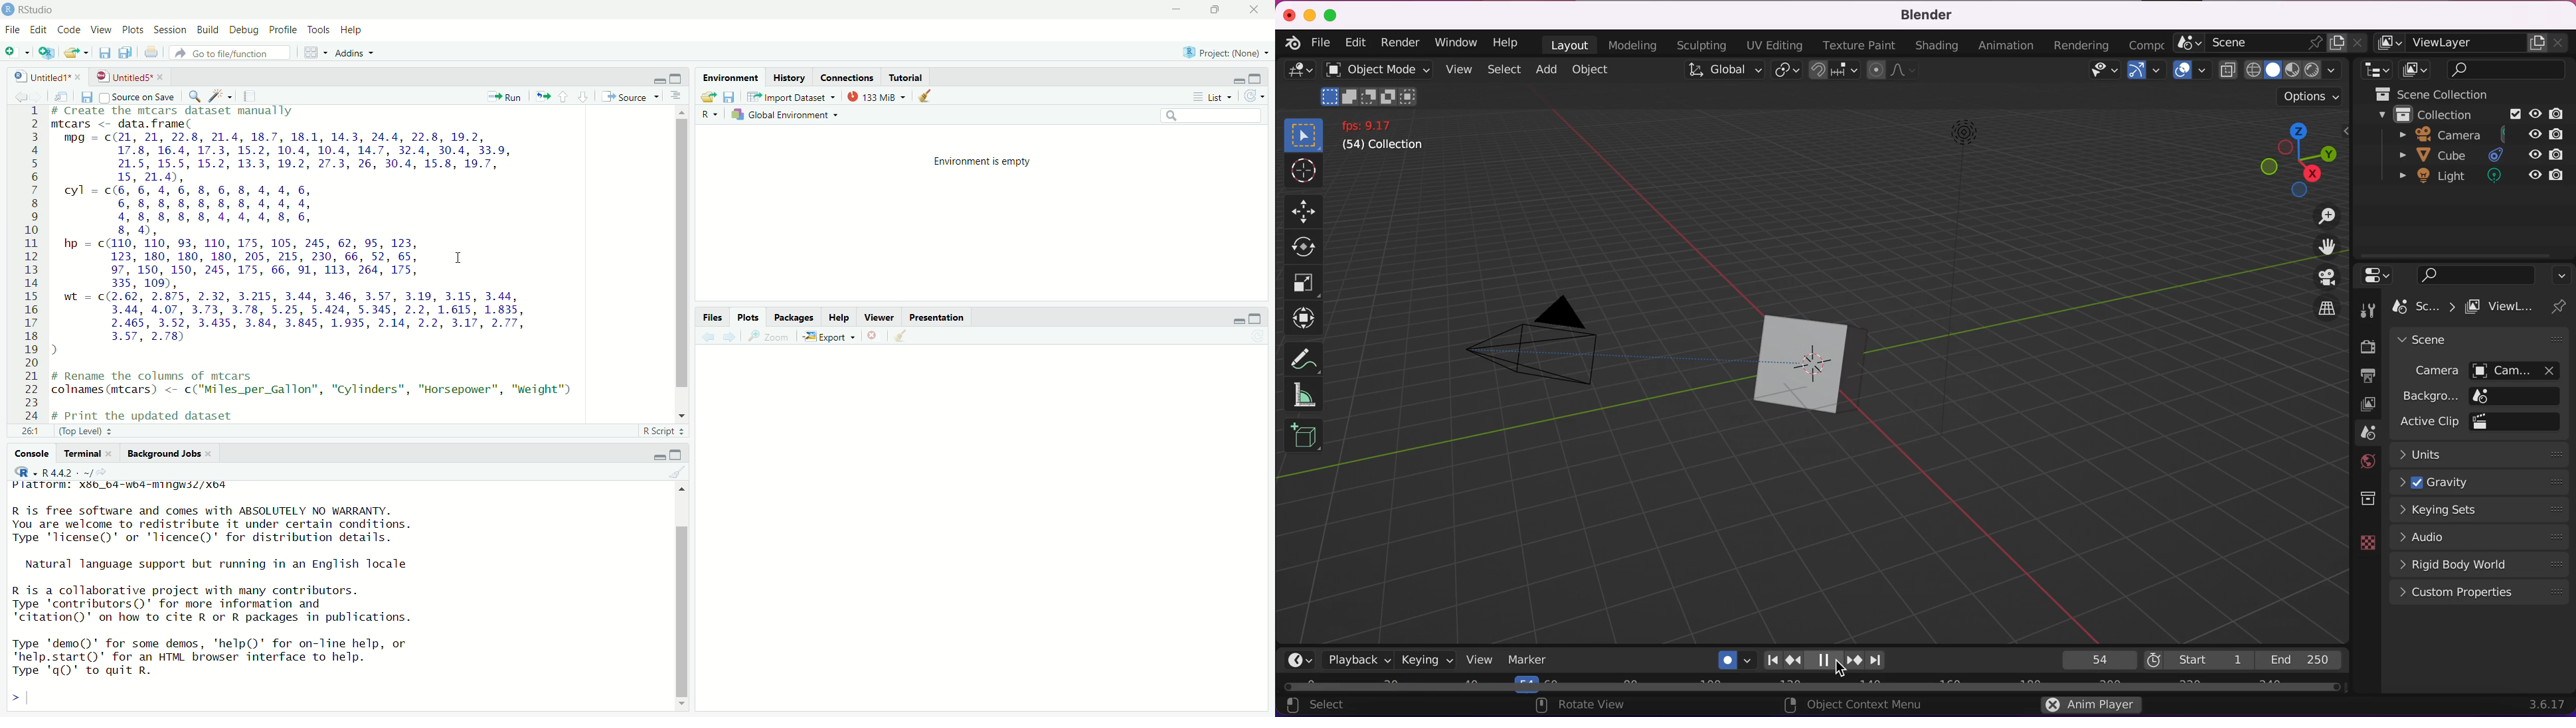  I want to click on b Go to file/function, so click(229, 53).